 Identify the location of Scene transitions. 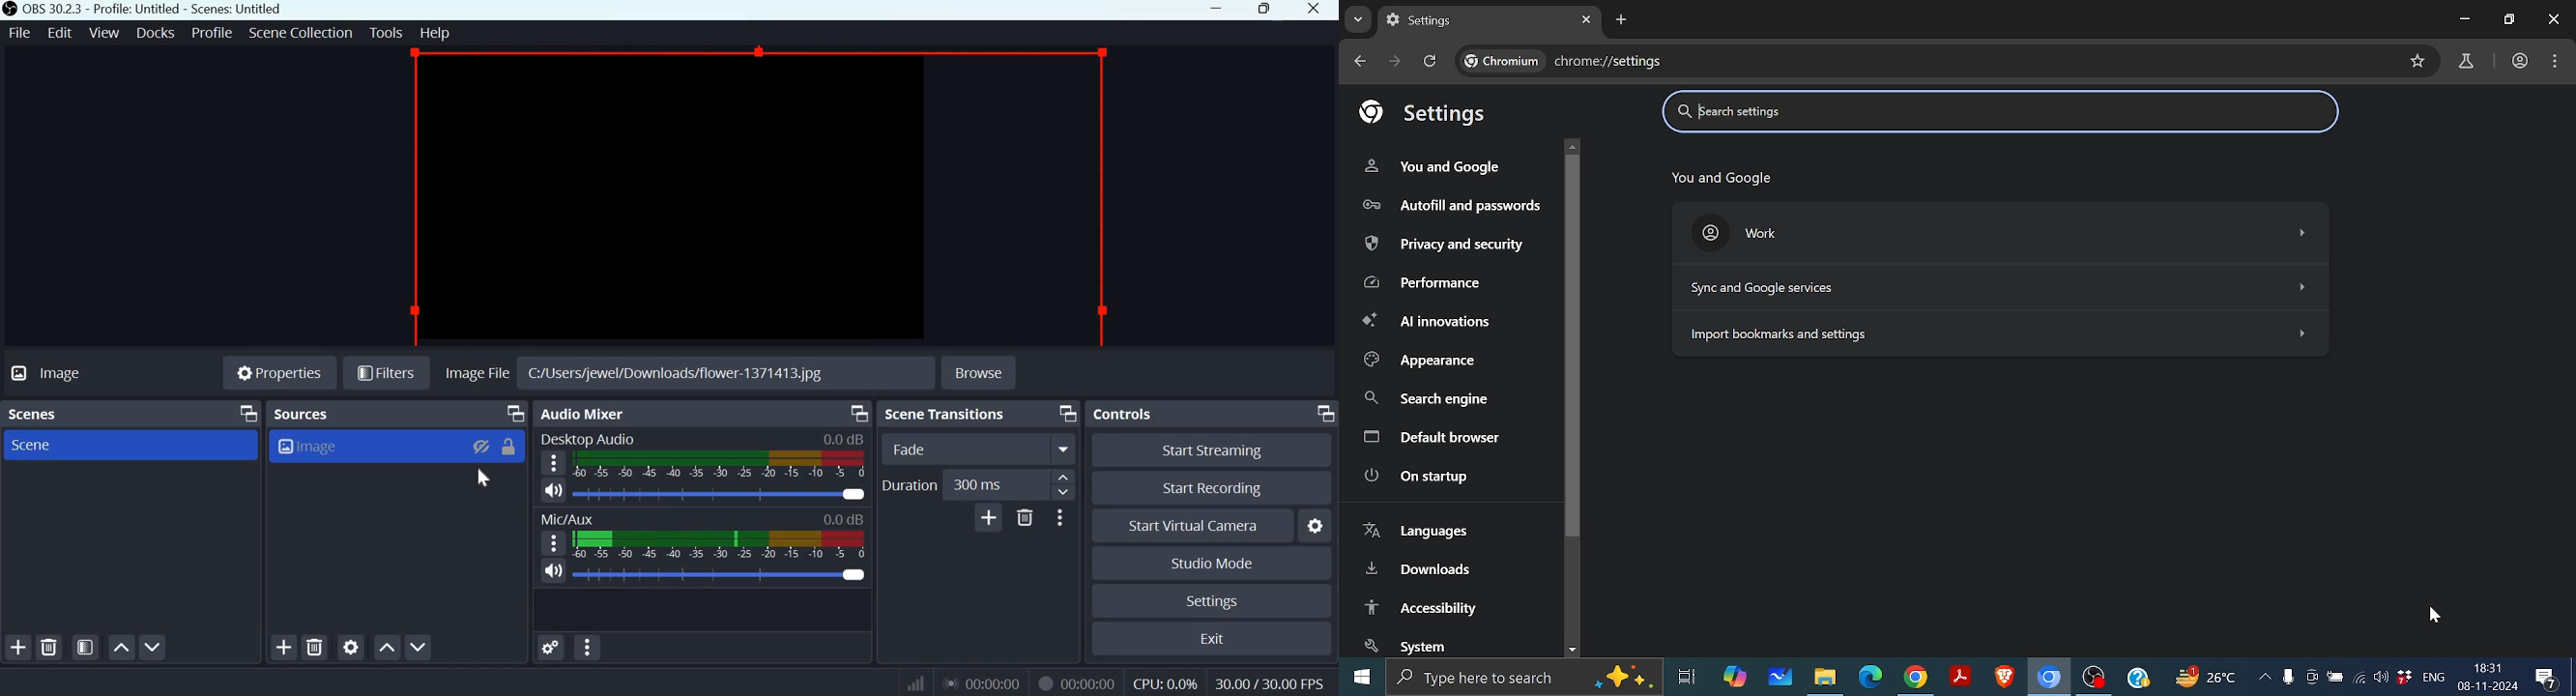
(943, 415).